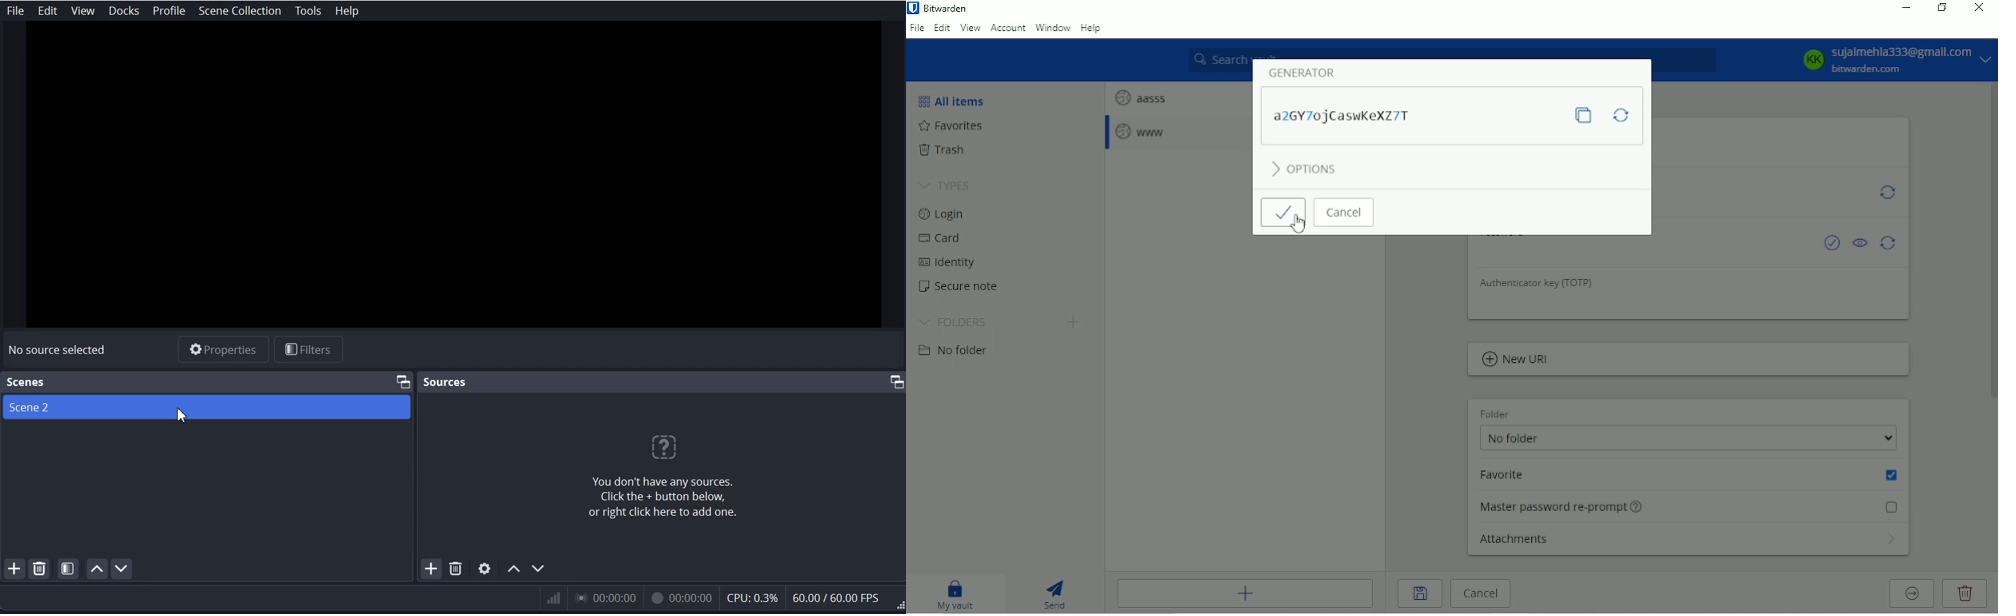 This screenshot has height=616, width=2016. Describe the element at coordinates (26, 382) in the screenshot. I see `Scenes` at that location.